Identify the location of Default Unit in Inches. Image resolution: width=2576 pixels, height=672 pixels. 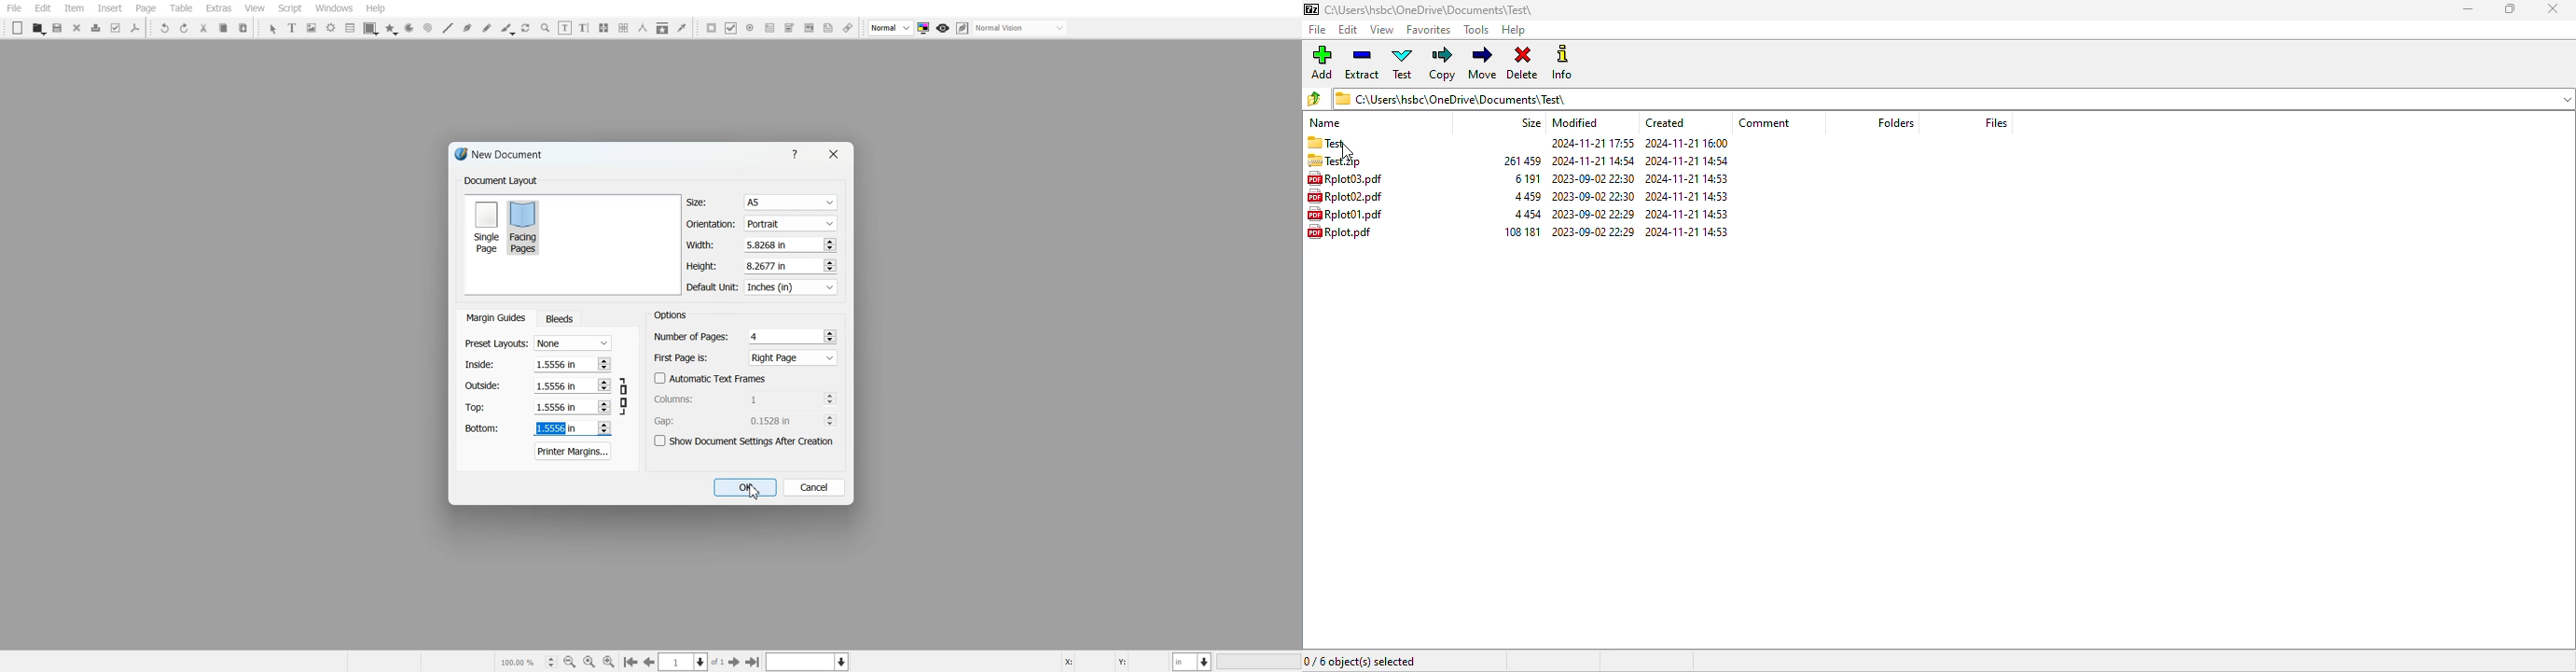
(763, 288).